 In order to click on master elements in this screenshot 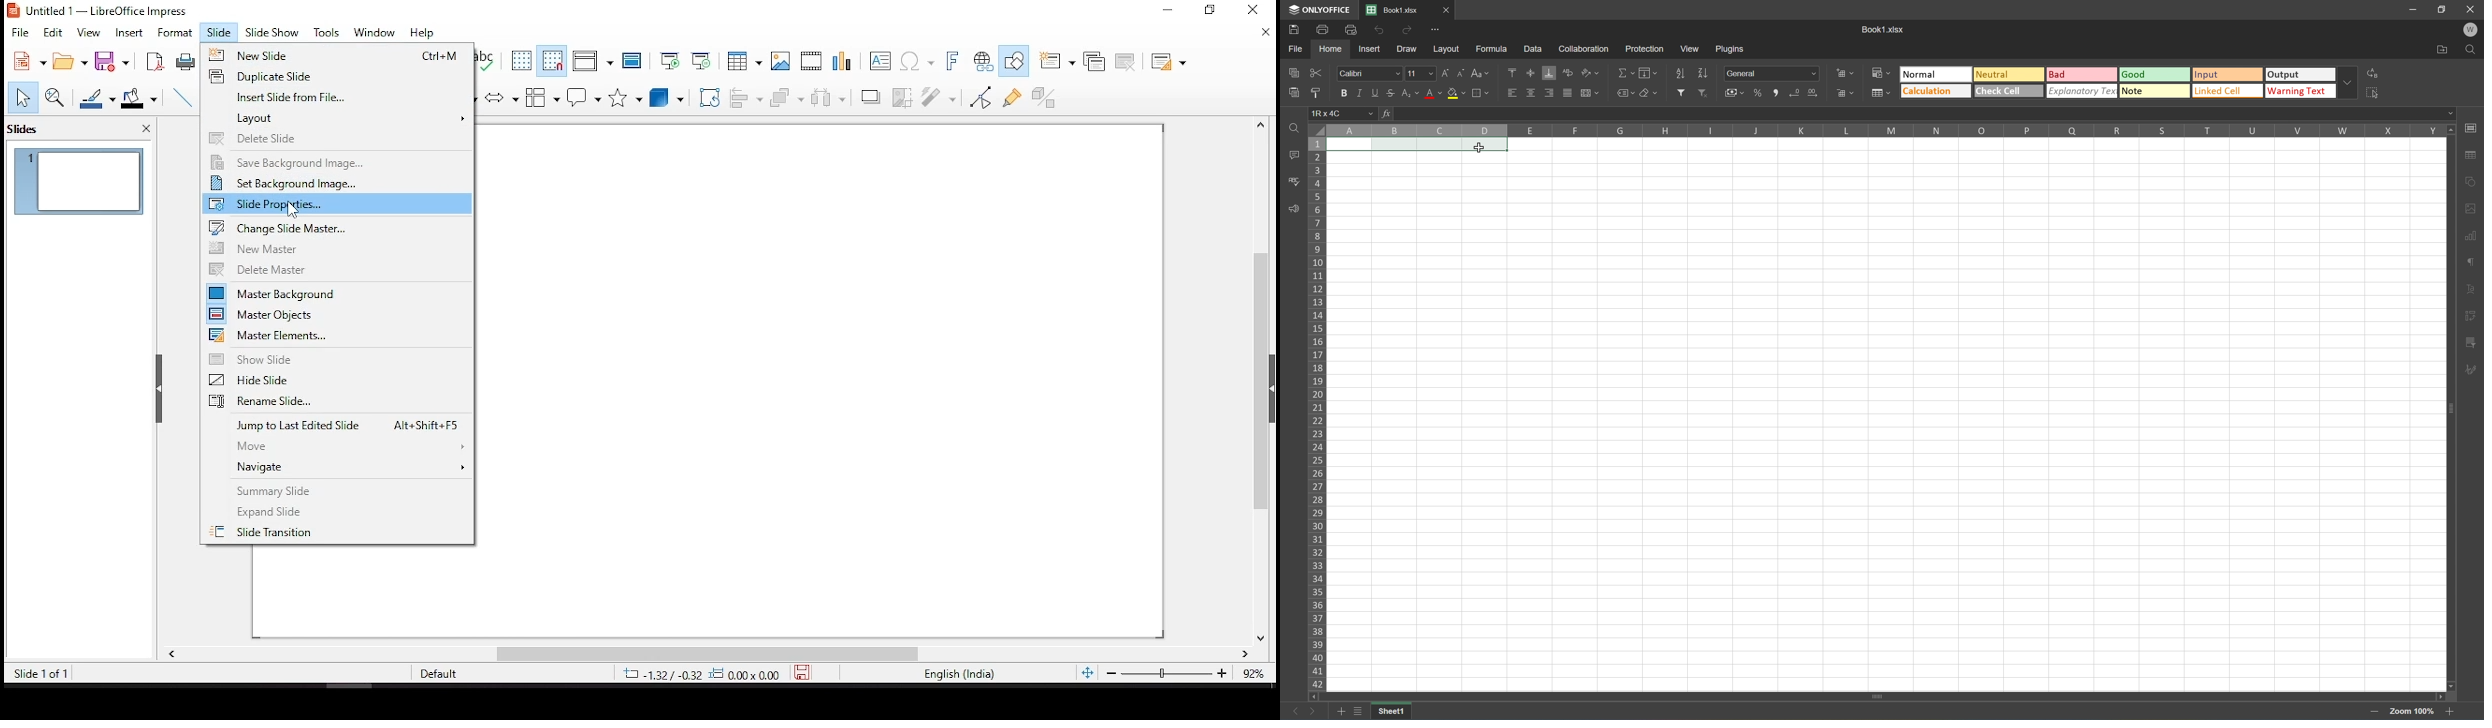, I will do `click(334, 336)`.